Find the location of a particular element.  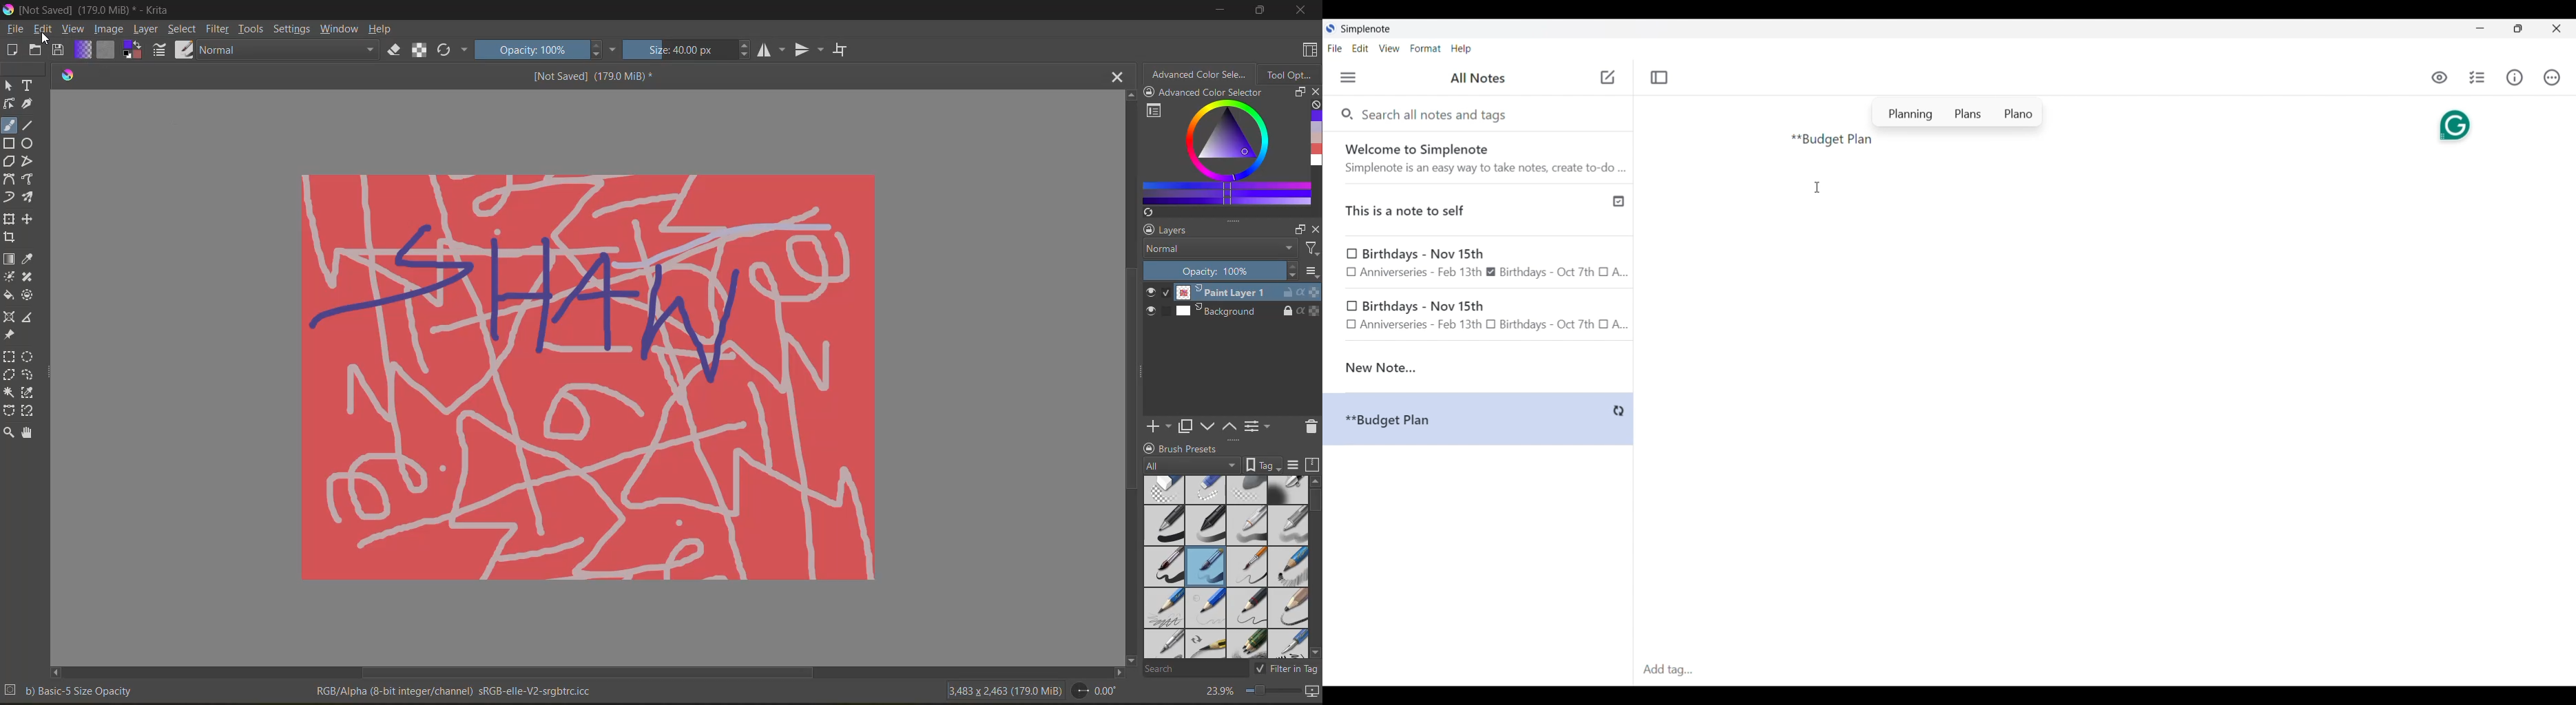

brush presets is located at coordinates (1227, 567).